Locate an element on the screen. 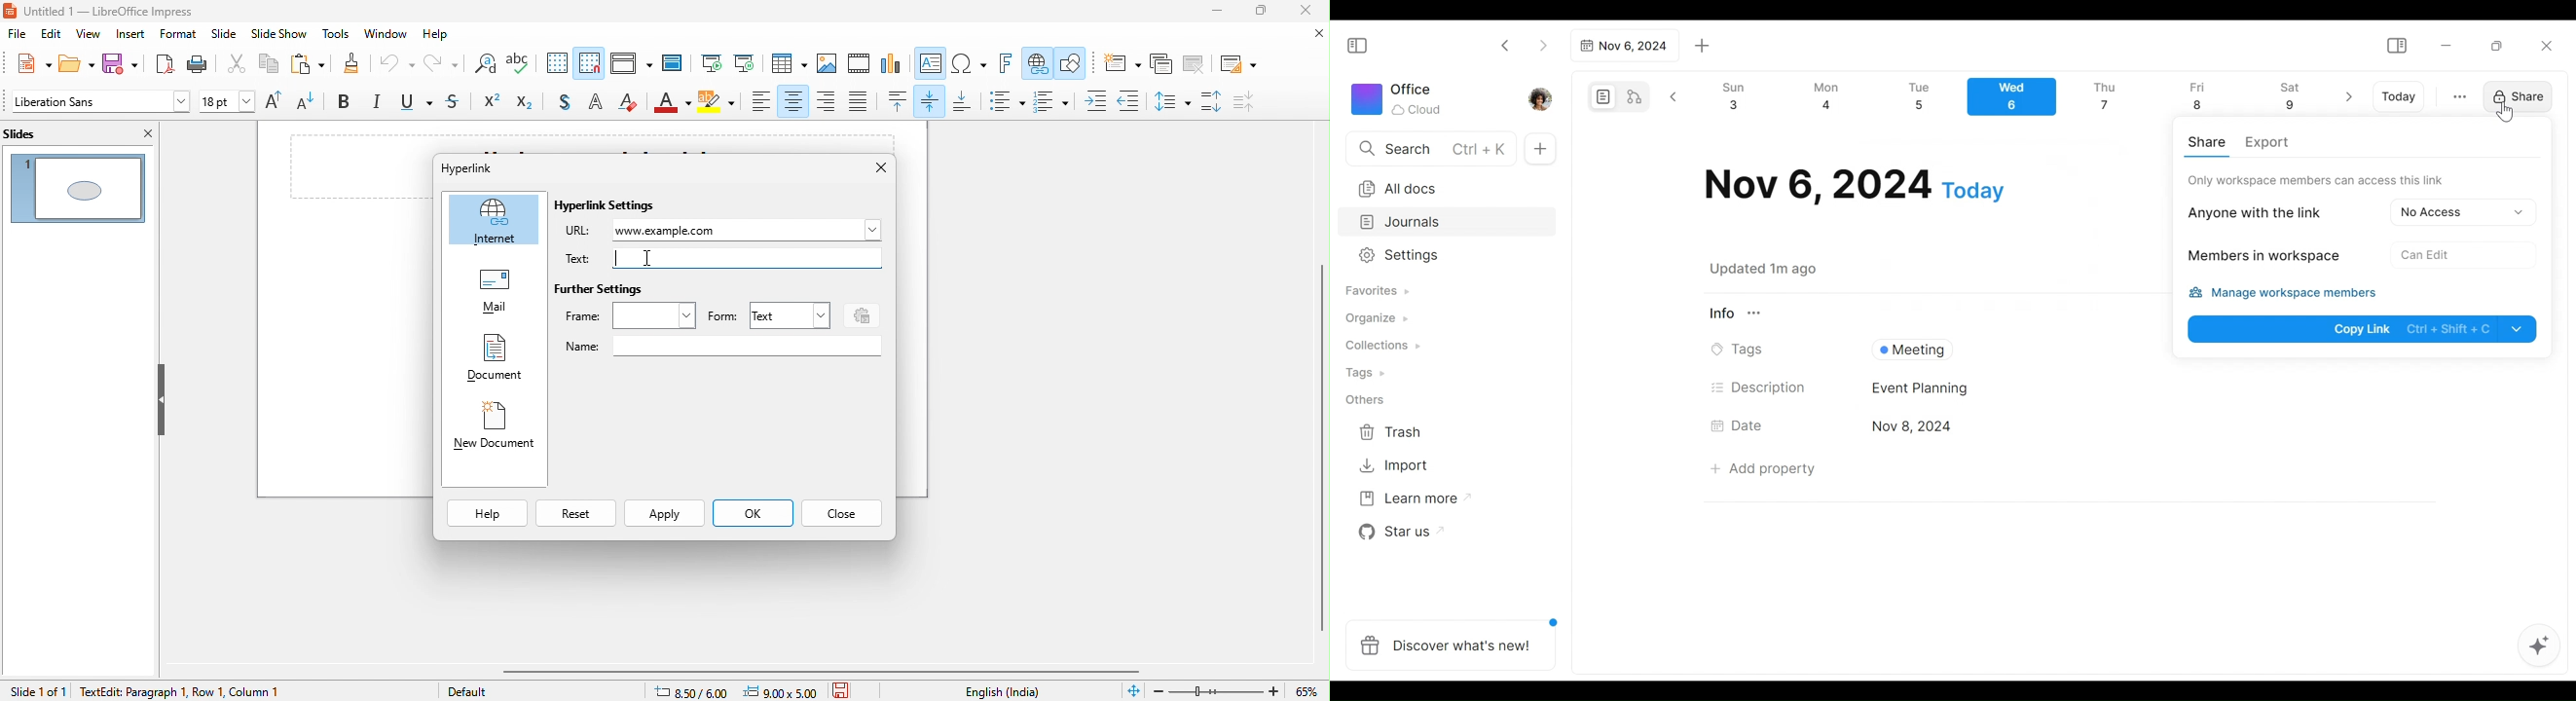 This screenshot has width=2576, height=728. new document is located at coordinates (494, 430).